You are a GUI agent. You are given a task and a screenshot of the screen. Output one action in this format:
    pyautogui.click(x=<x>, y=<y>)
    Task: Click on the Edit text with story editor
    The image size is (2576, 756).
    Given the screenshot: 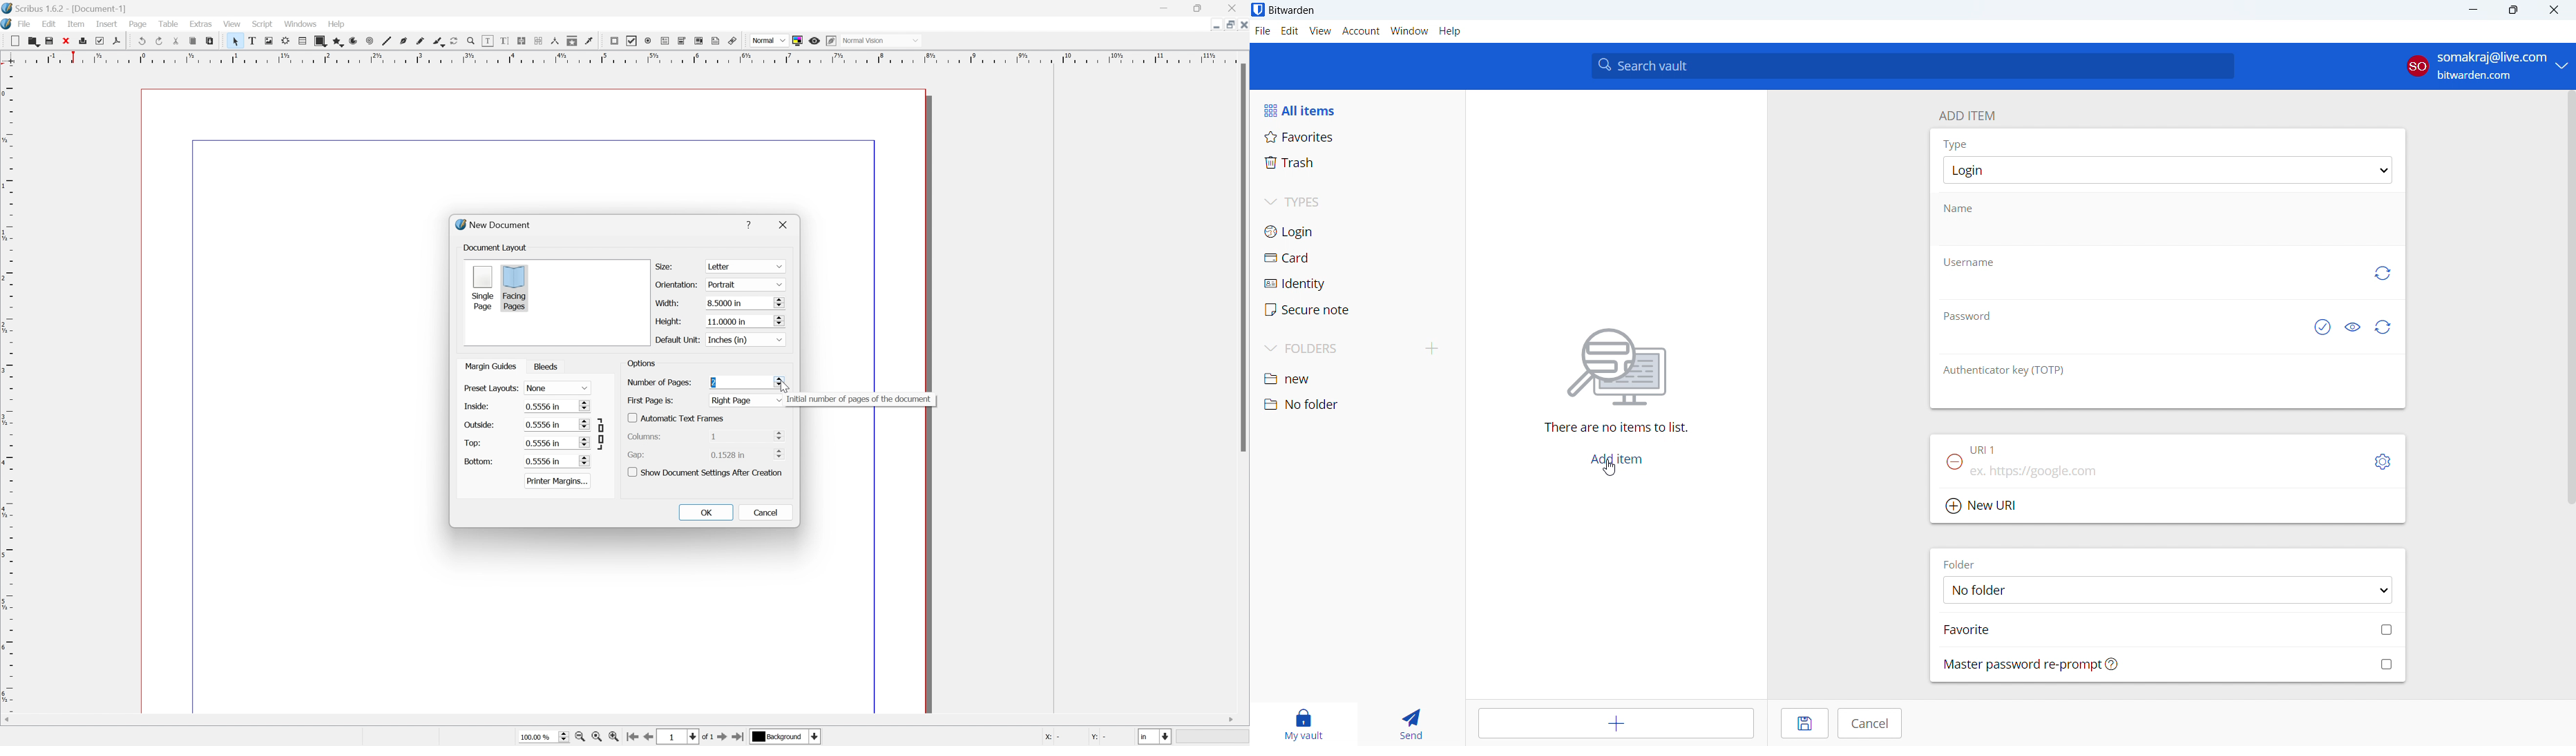 What is the action you would take?
    pyautogui.click(x=506, y=41)
    